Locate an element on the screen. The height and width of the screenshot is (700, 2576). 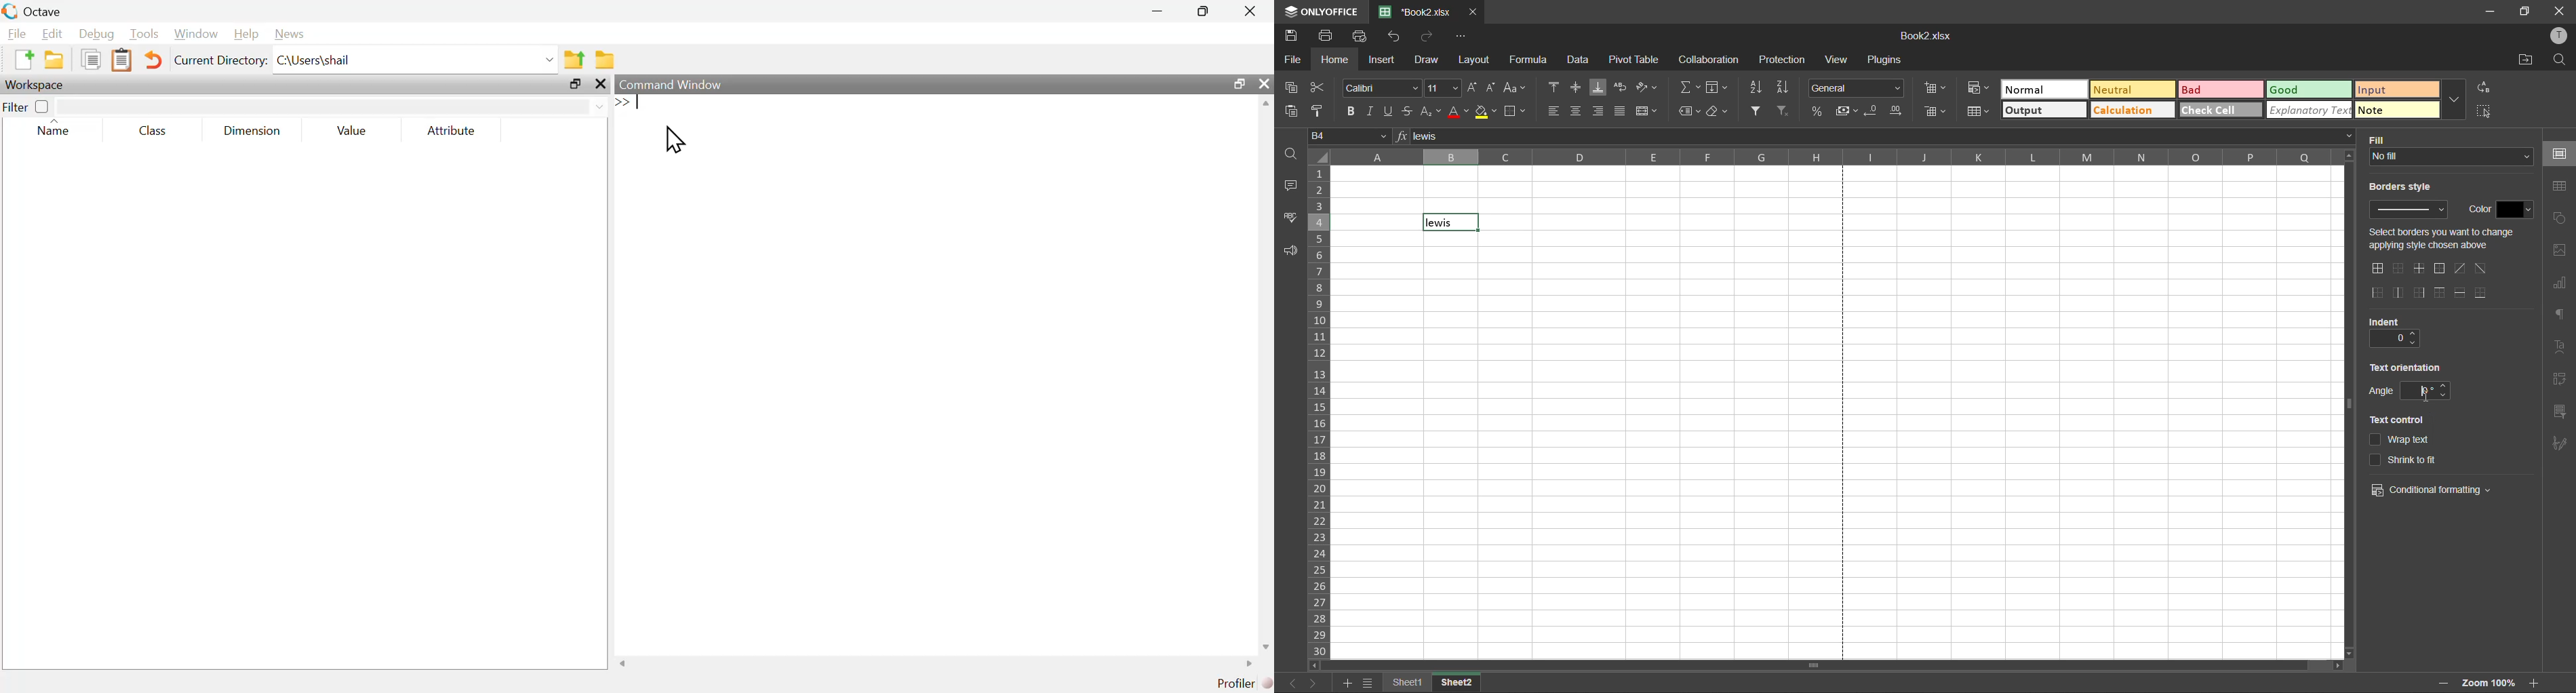
scroll up is located at coordinates (1267, 103).